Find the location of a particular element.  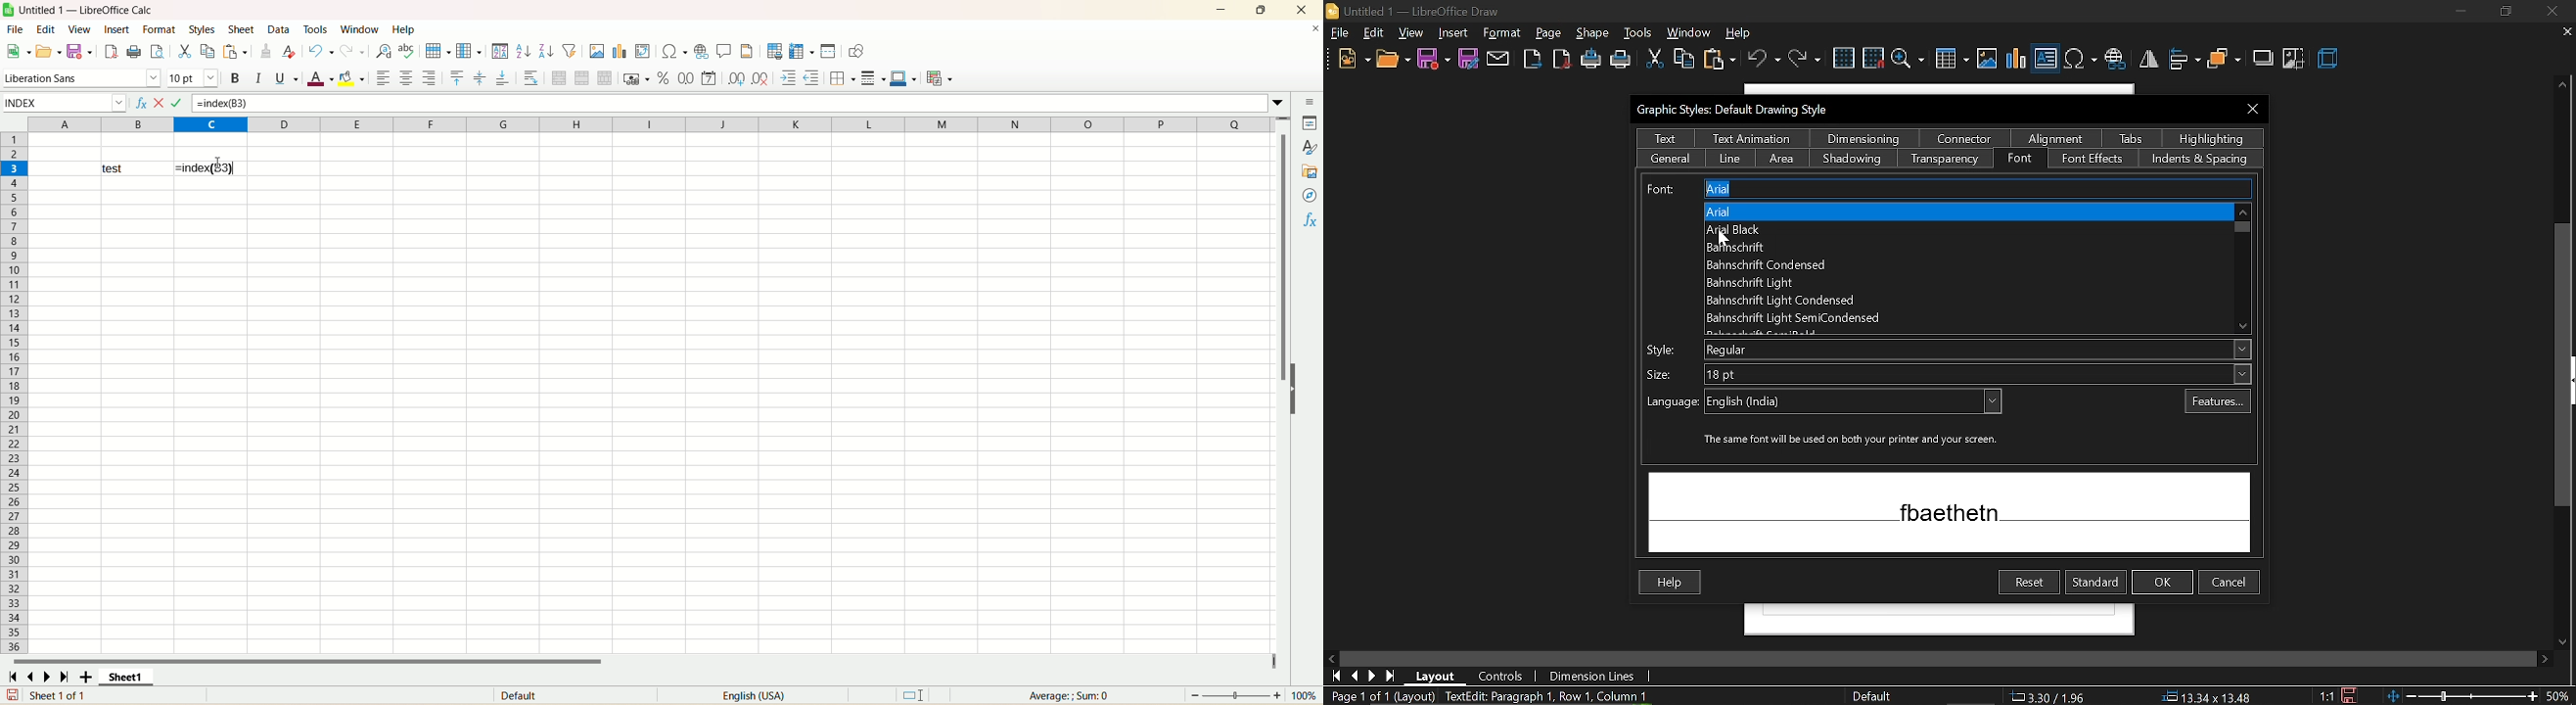

preview is located at coordinates (1950, 511).